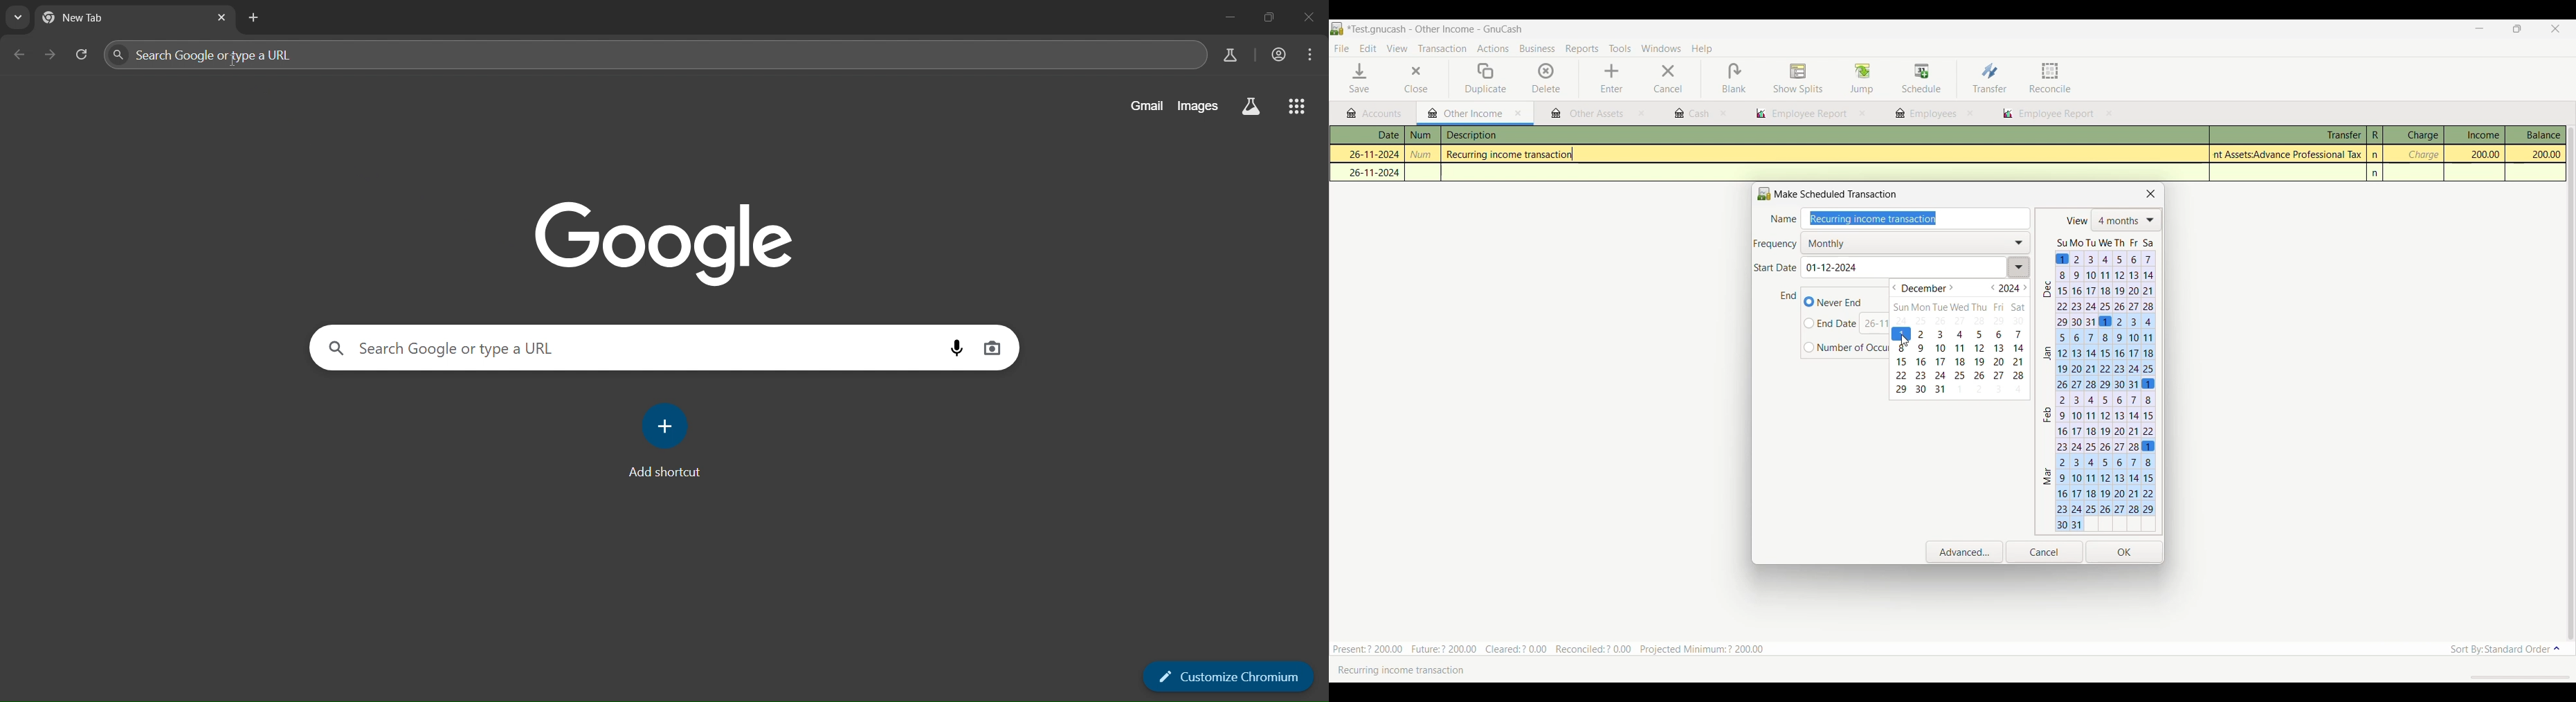 Image resolution: width=2576 pixels, height=728 pixels. What do you see at coordinates (1620, 49) in the screenshot?
I see `Tools menu` at bounding box center [1620, 49].